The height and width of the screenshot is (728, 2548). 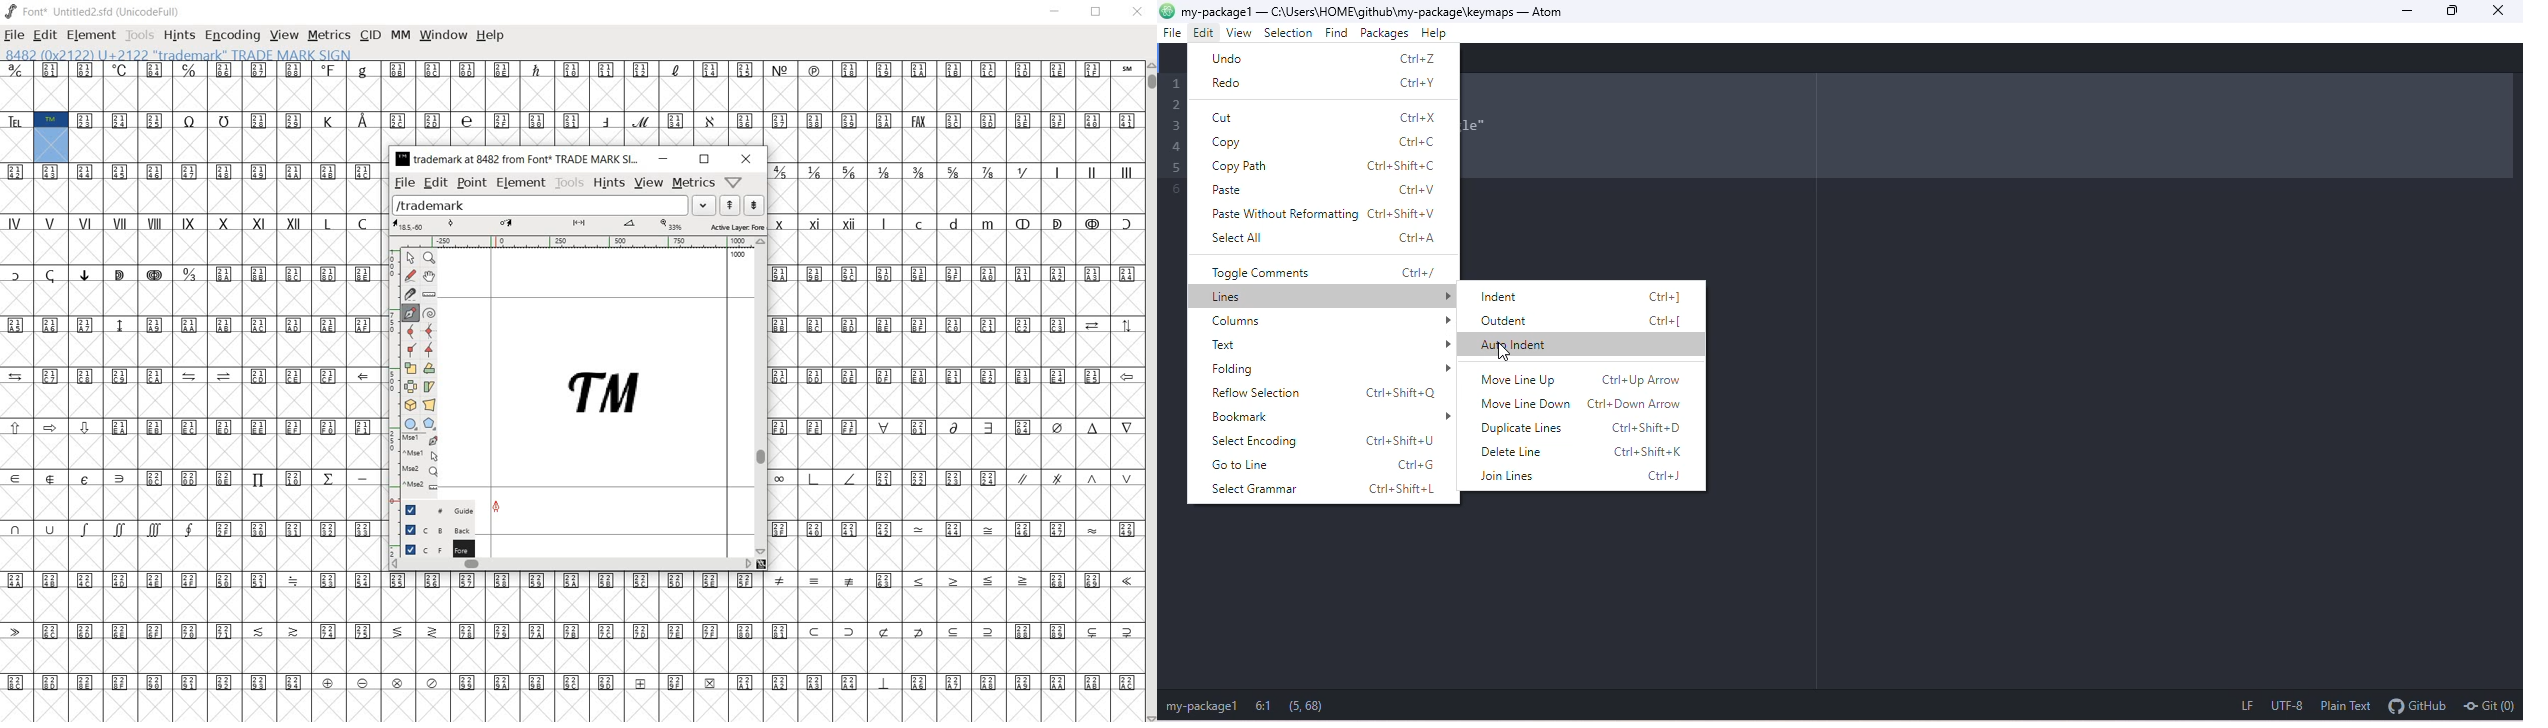 I want to click on delete line, so click(x=1585, y=452).